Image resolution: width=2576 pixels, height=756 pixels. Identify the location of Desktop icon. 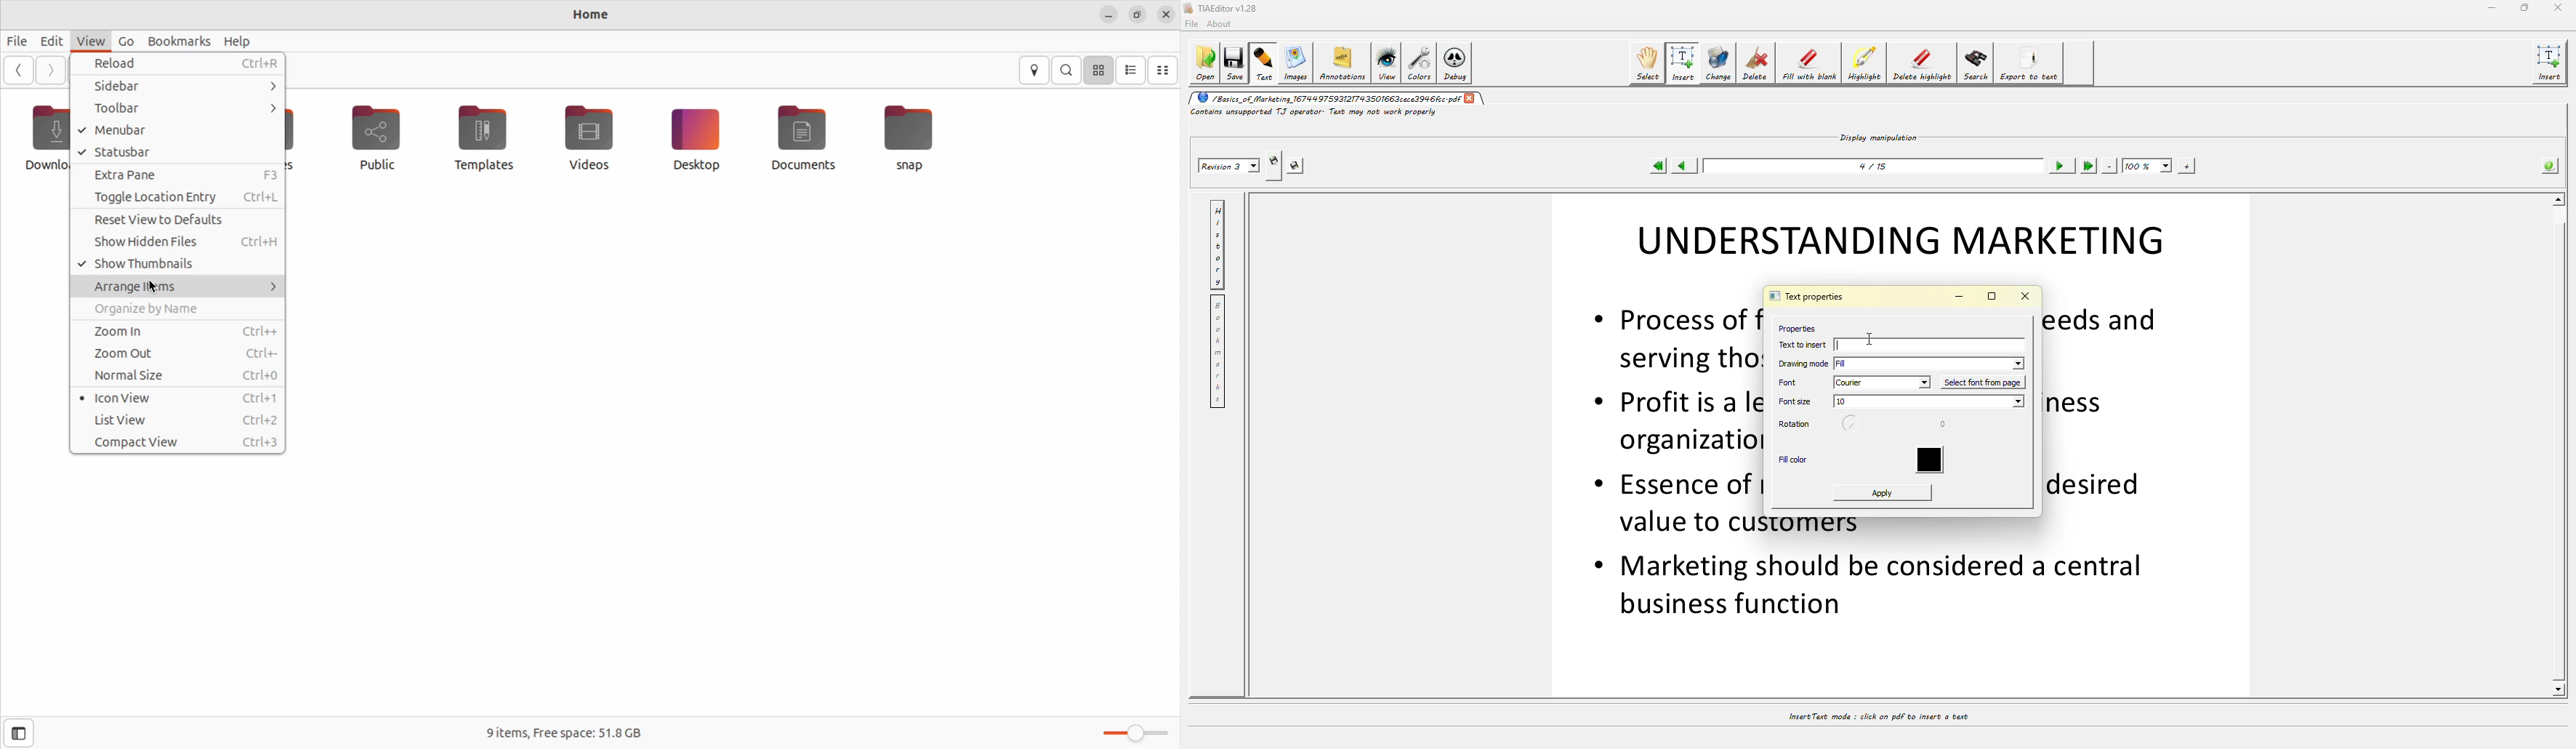
(694, 137).